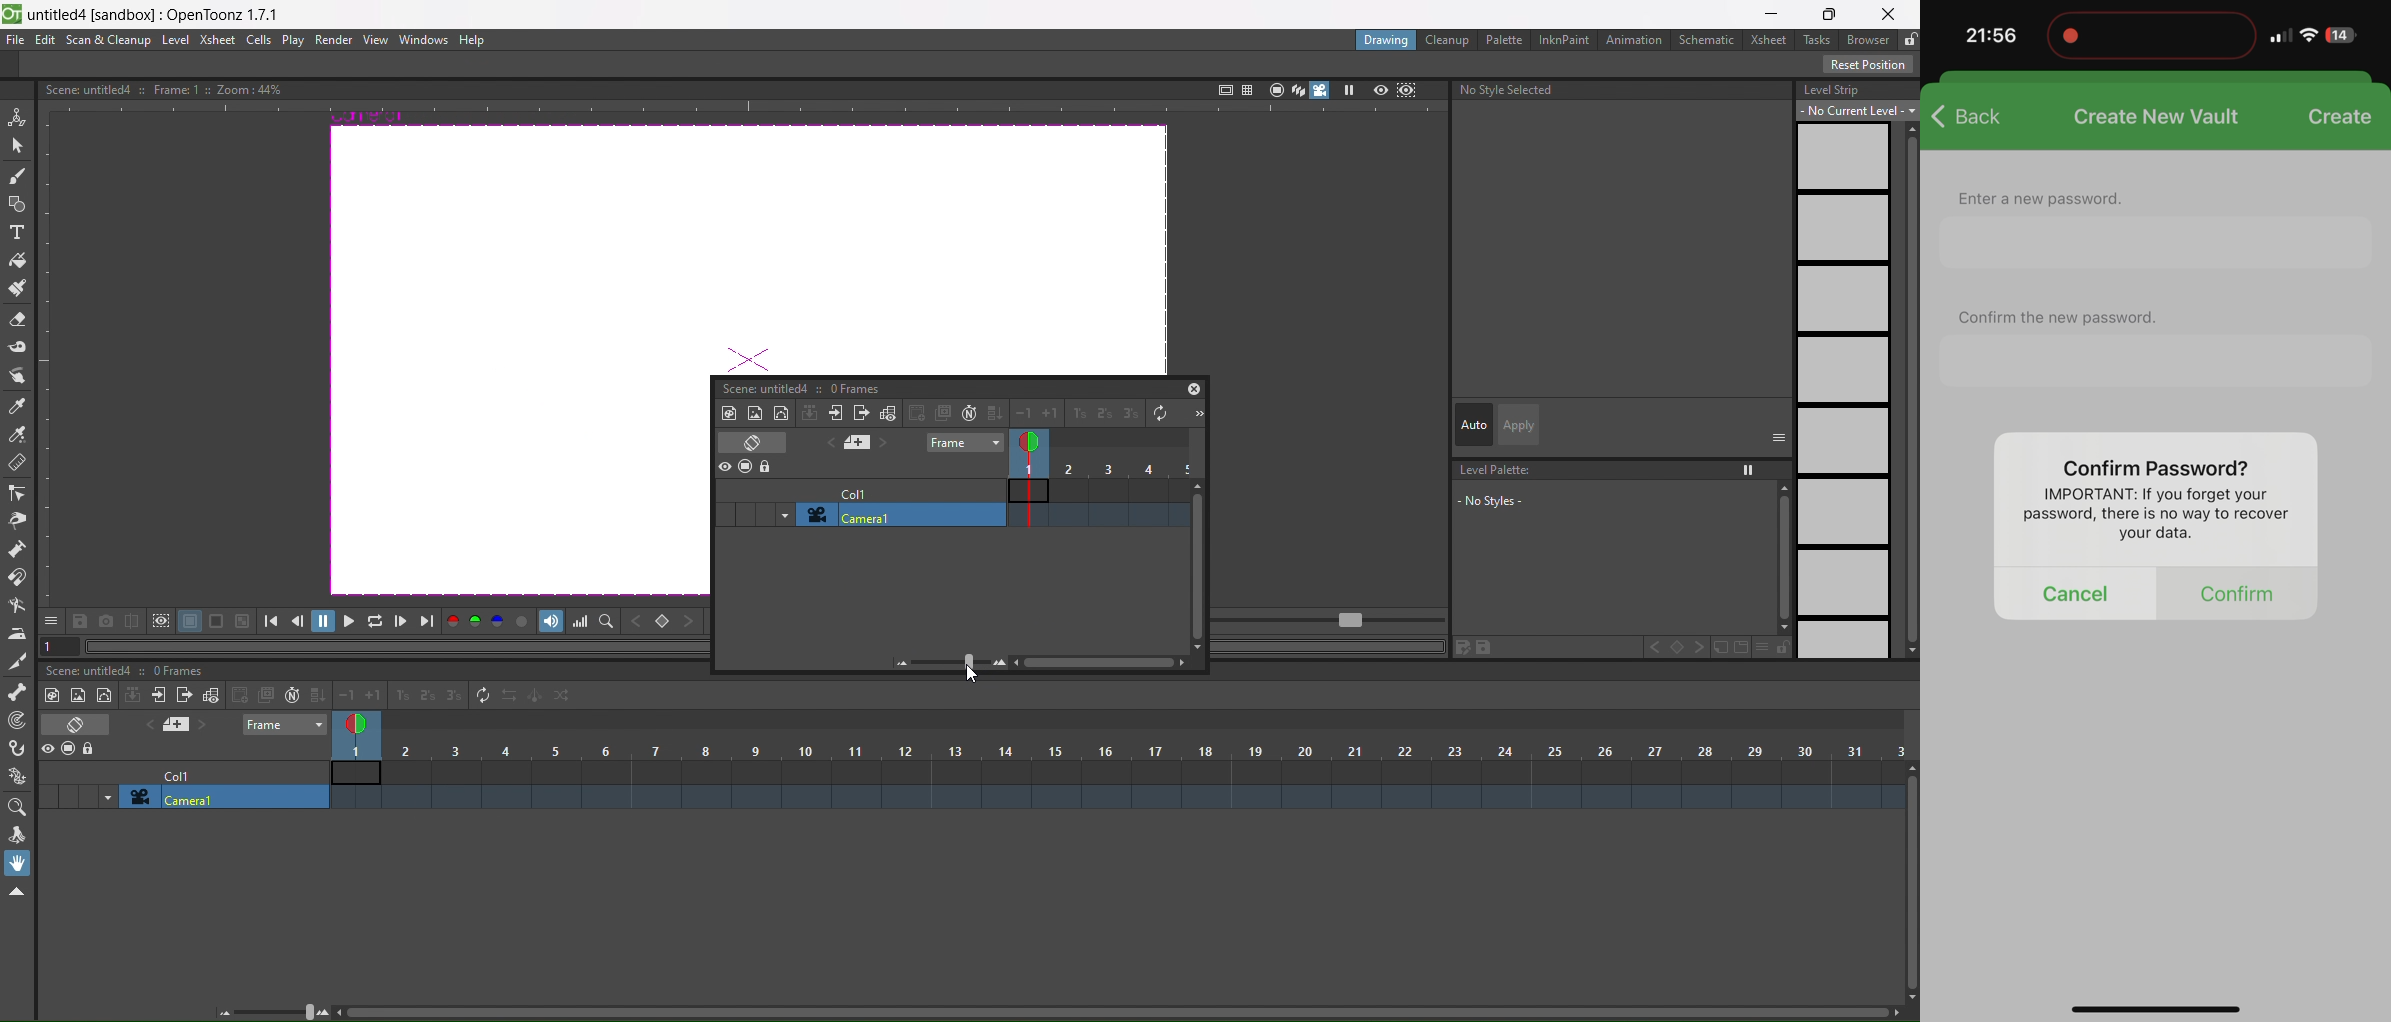  What do you see at coordinates (375, 40) in the screenshot?
I see `view` at bounding box center [375, 40].